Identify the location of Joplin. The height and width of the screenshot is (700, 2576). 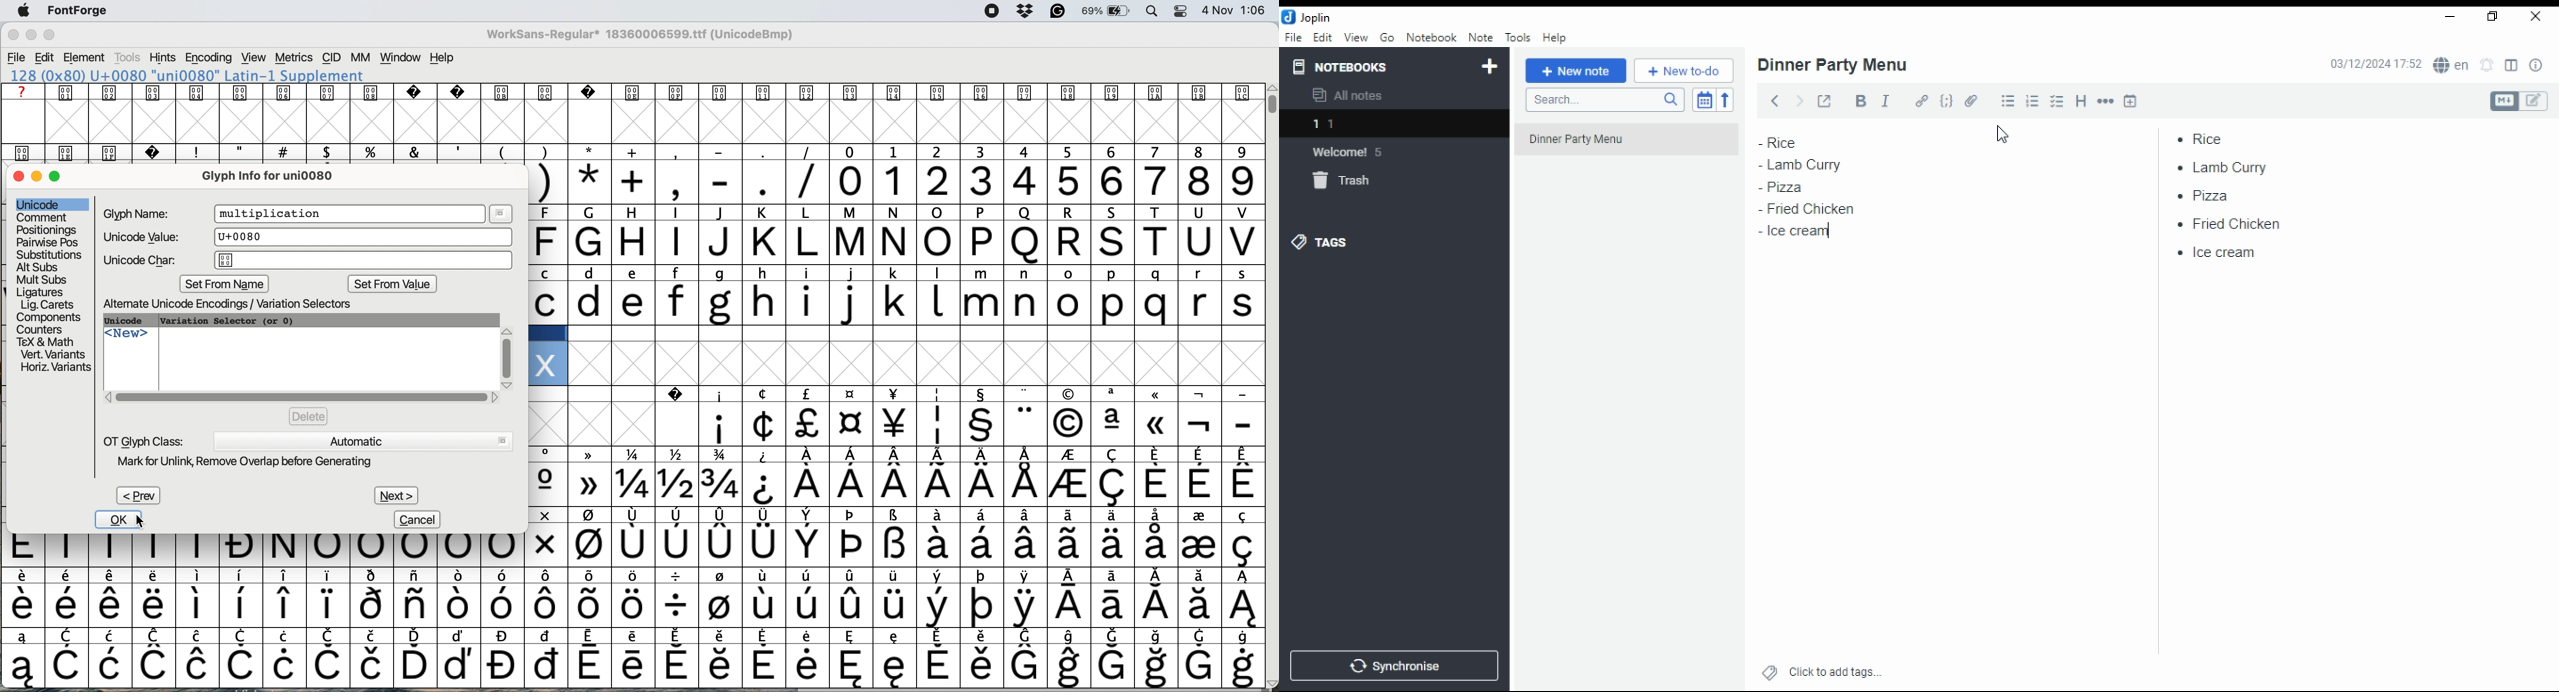
(1308, 17).